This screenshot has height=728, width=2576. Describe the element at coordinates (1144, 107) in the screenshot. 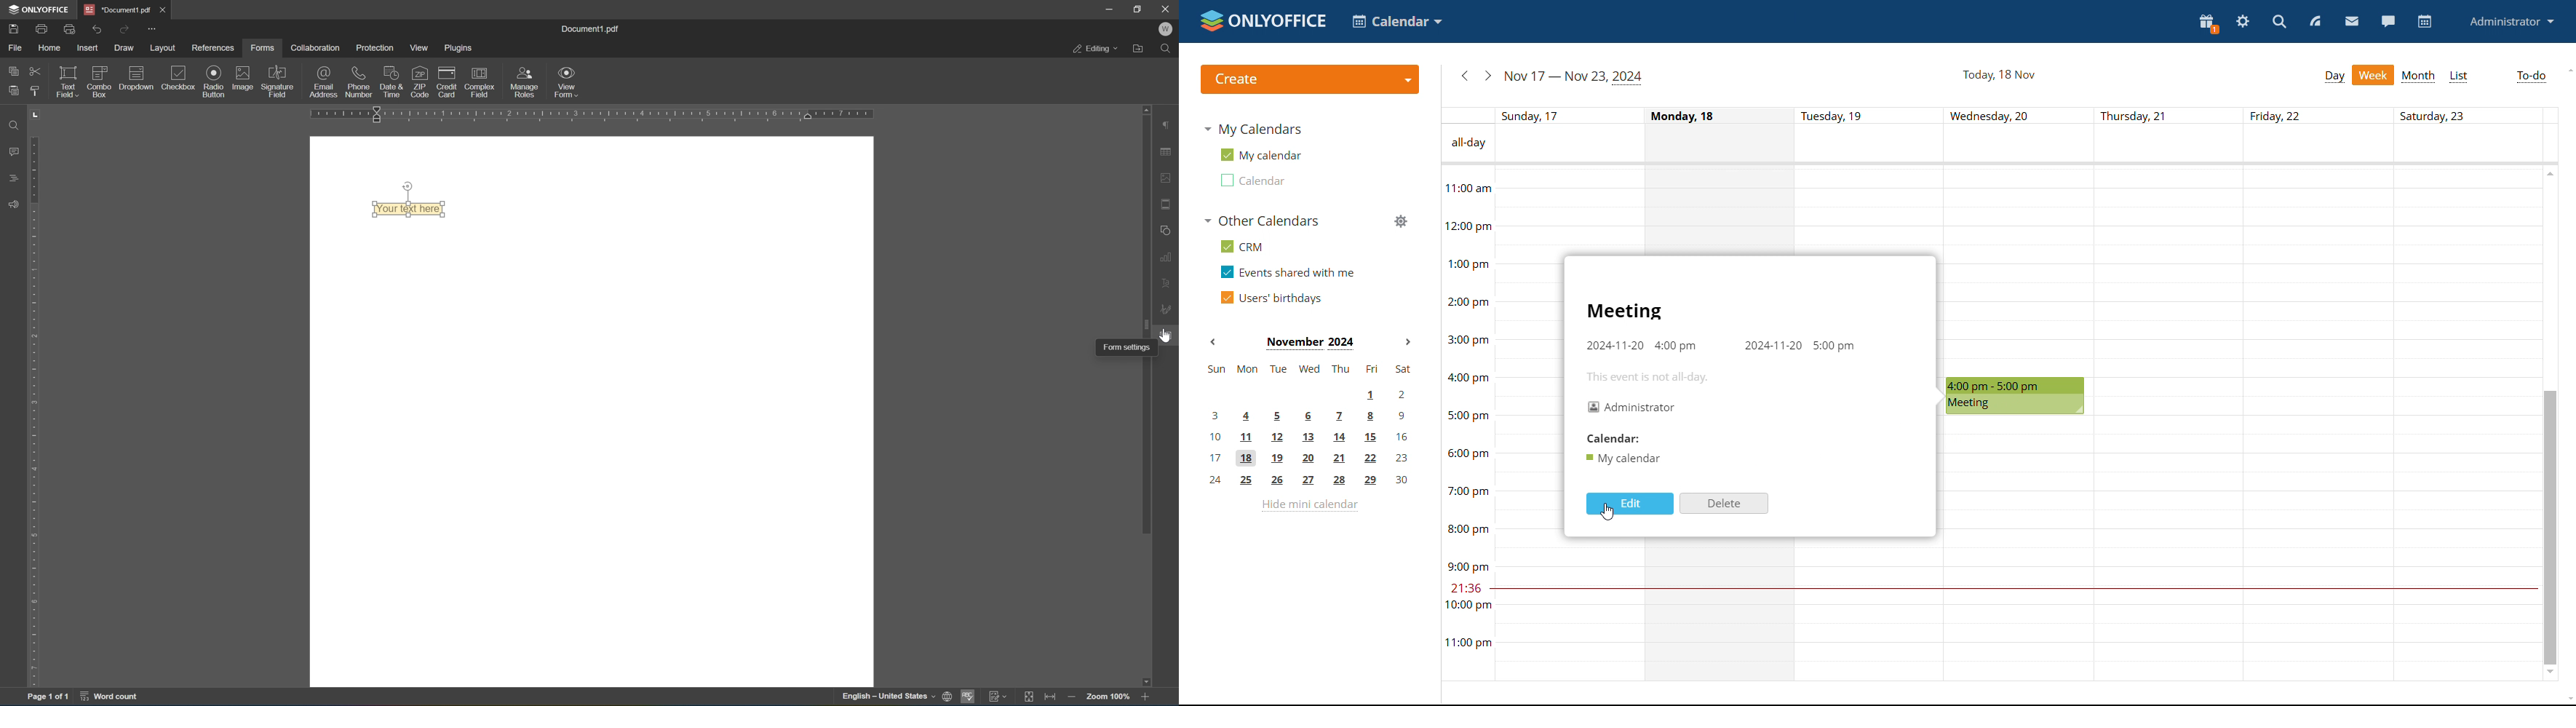

I see `scroll up` at that location.